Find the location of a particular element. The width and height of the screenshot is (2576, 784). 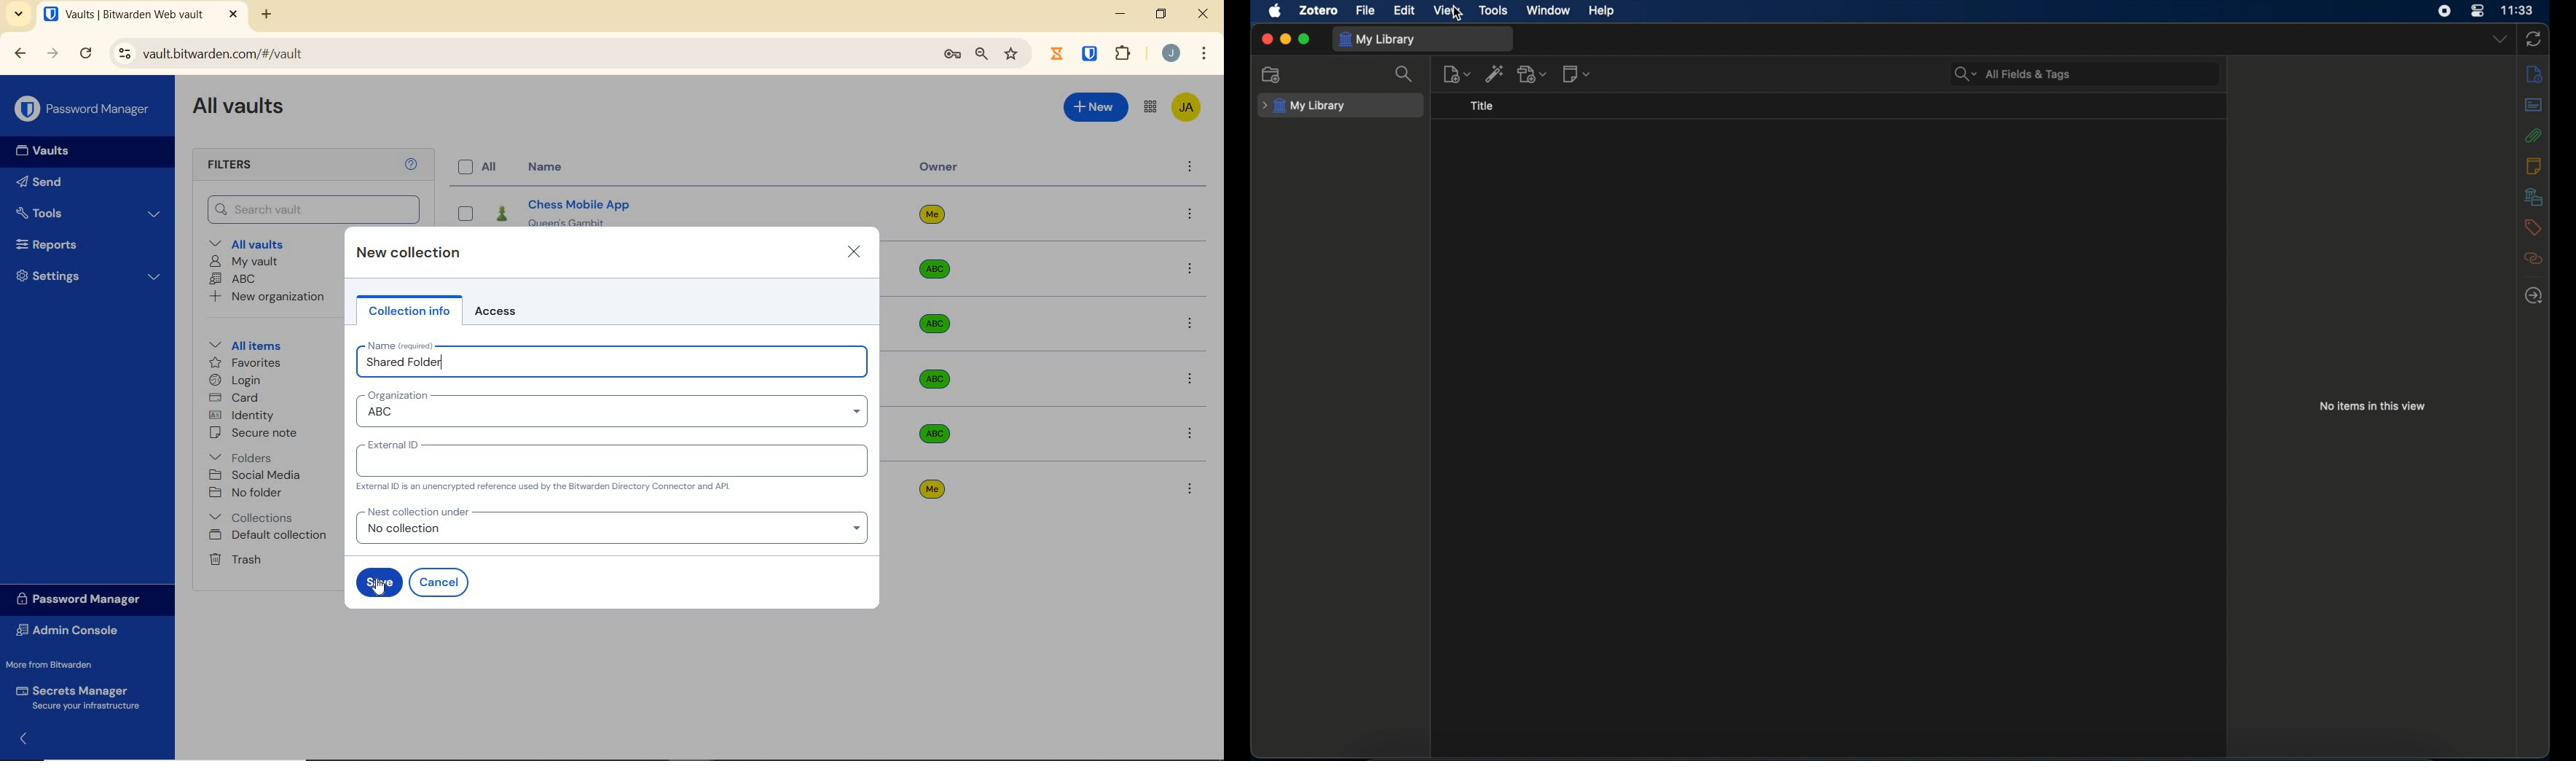

back is located at coordinates (25, 738).